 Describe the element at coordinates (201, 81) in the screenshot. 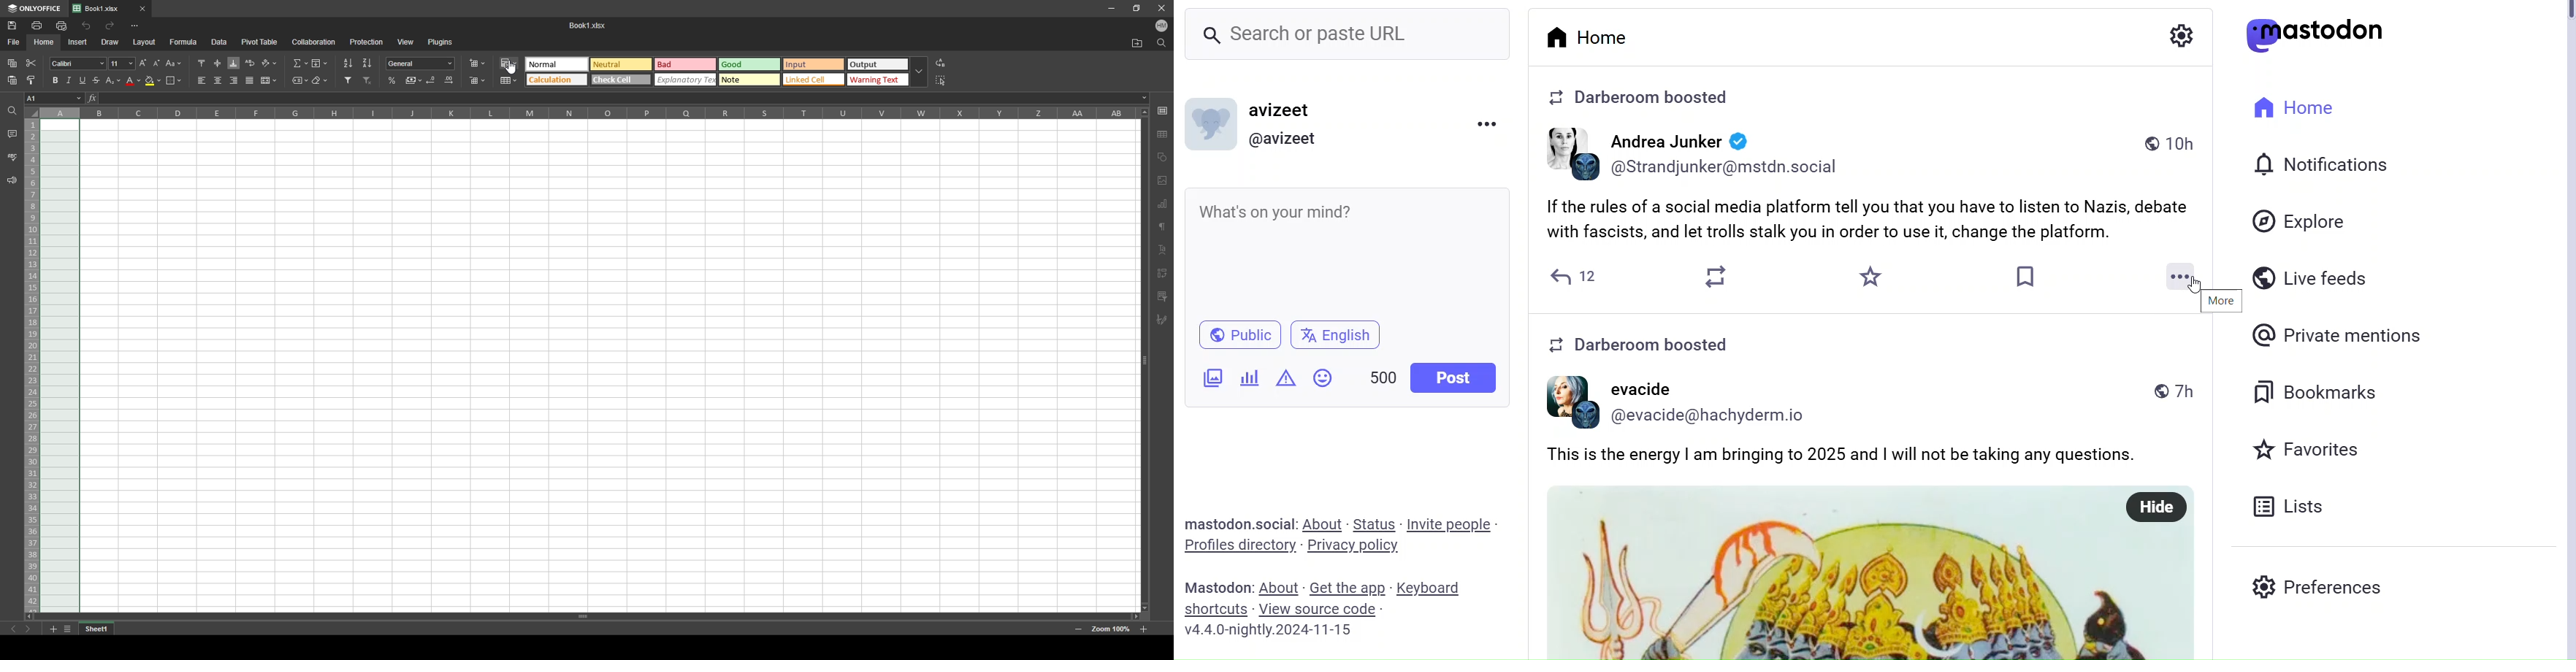

I see `align left` at that location.